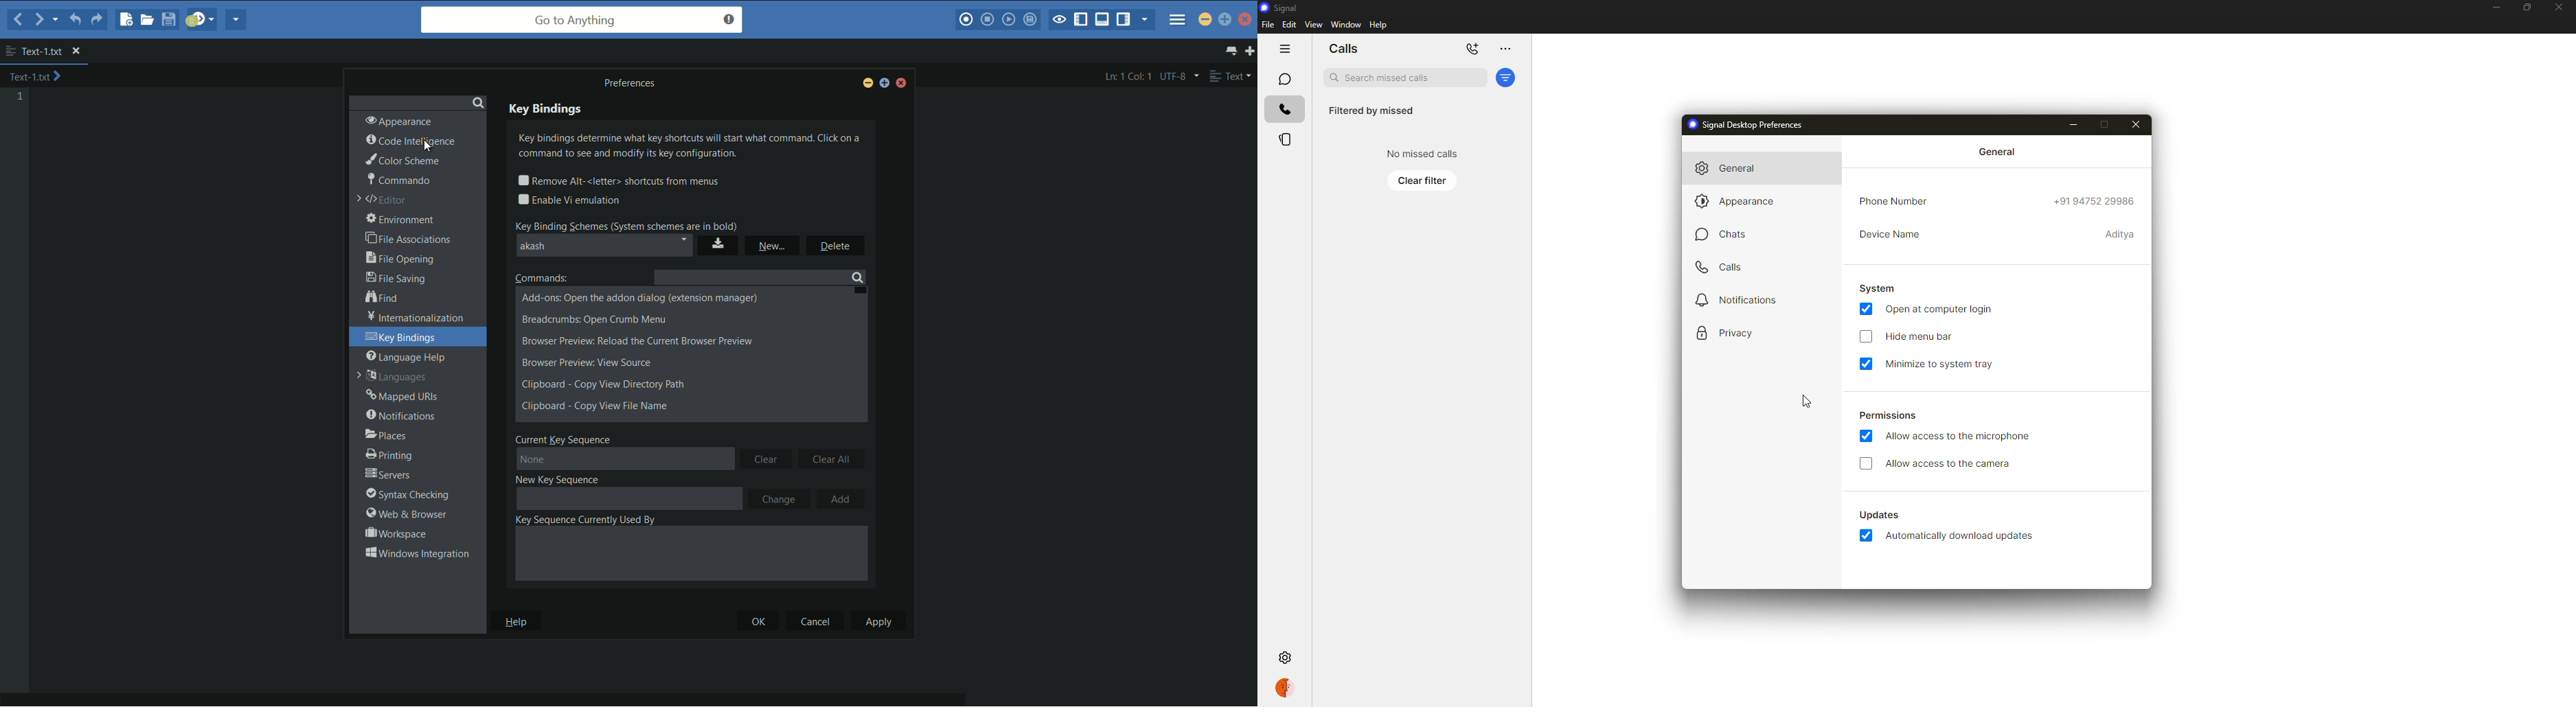 The image size is (2576, 728). Describe the element at coordinates (626, 180) in the screenshot. I see `Remove Alt-<letter> shortcuts from menus` at that location.